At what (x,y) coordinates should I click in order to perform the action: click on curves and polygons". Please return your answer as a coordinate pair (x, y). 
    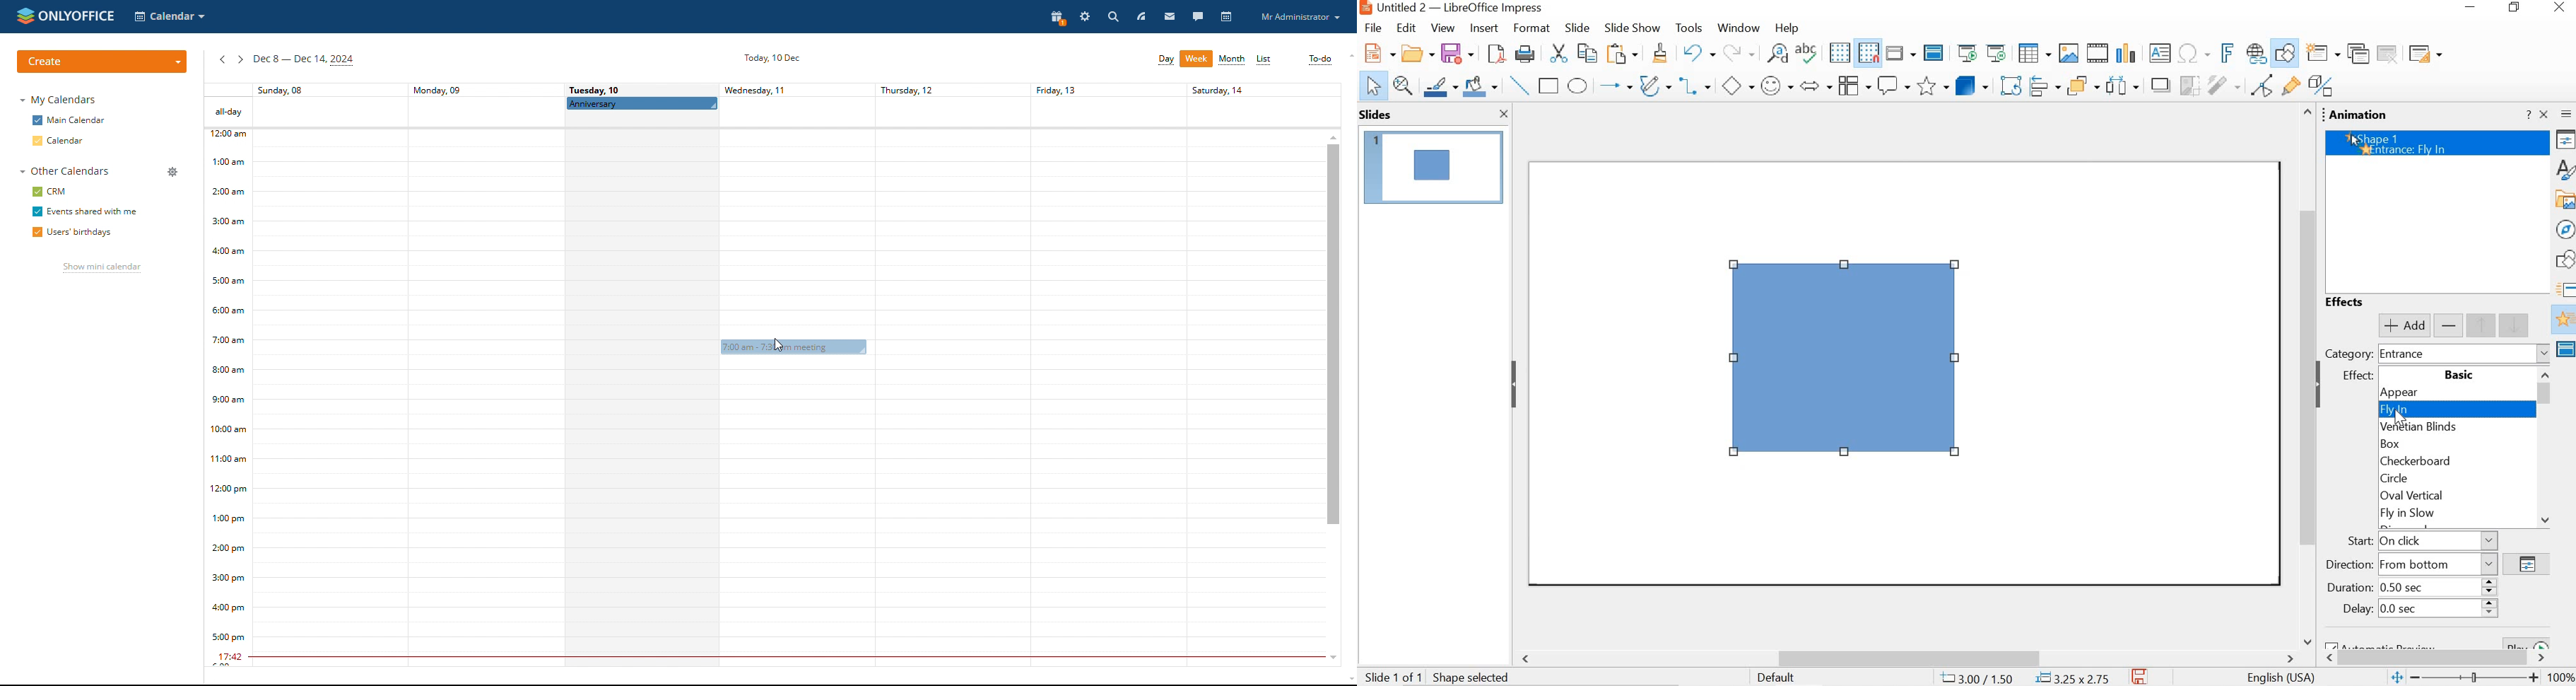
    Looking at the image, I should click on (1653, 84).